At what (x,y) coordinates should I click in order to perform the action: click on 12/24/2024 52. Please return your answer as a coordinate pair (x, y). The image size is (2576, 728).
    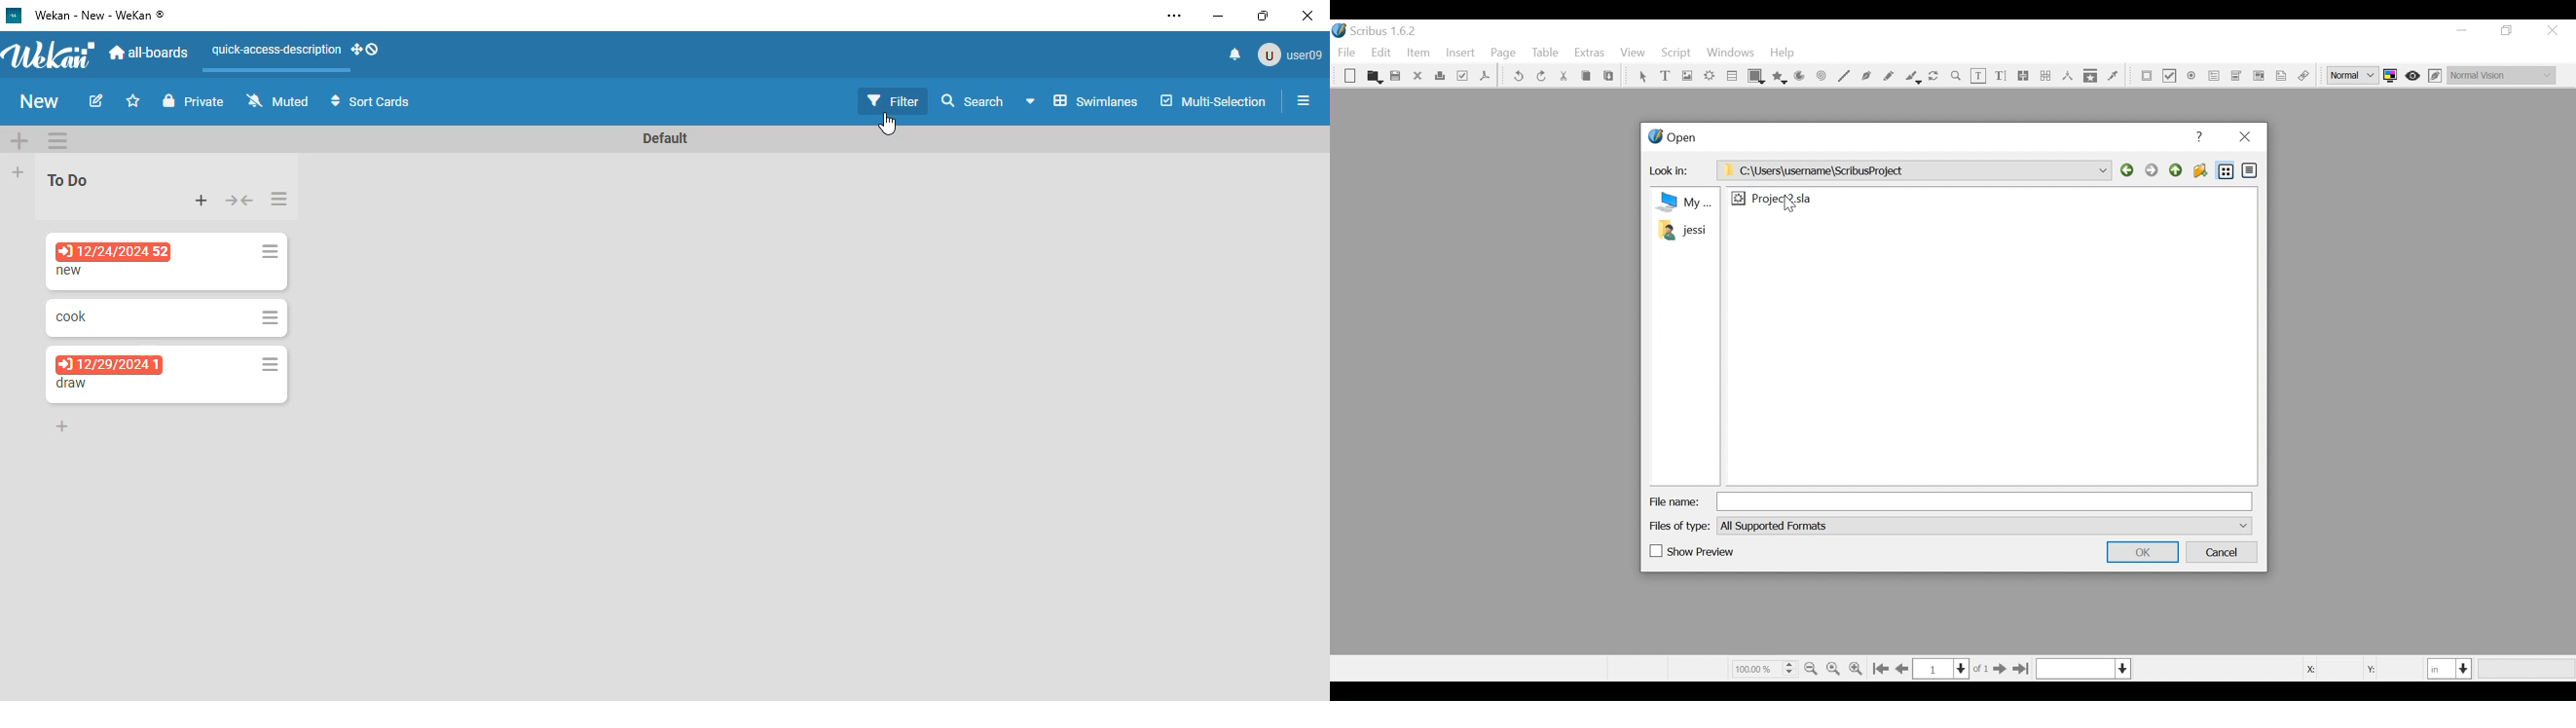
    Looking at the image, I should click on (115, 251).